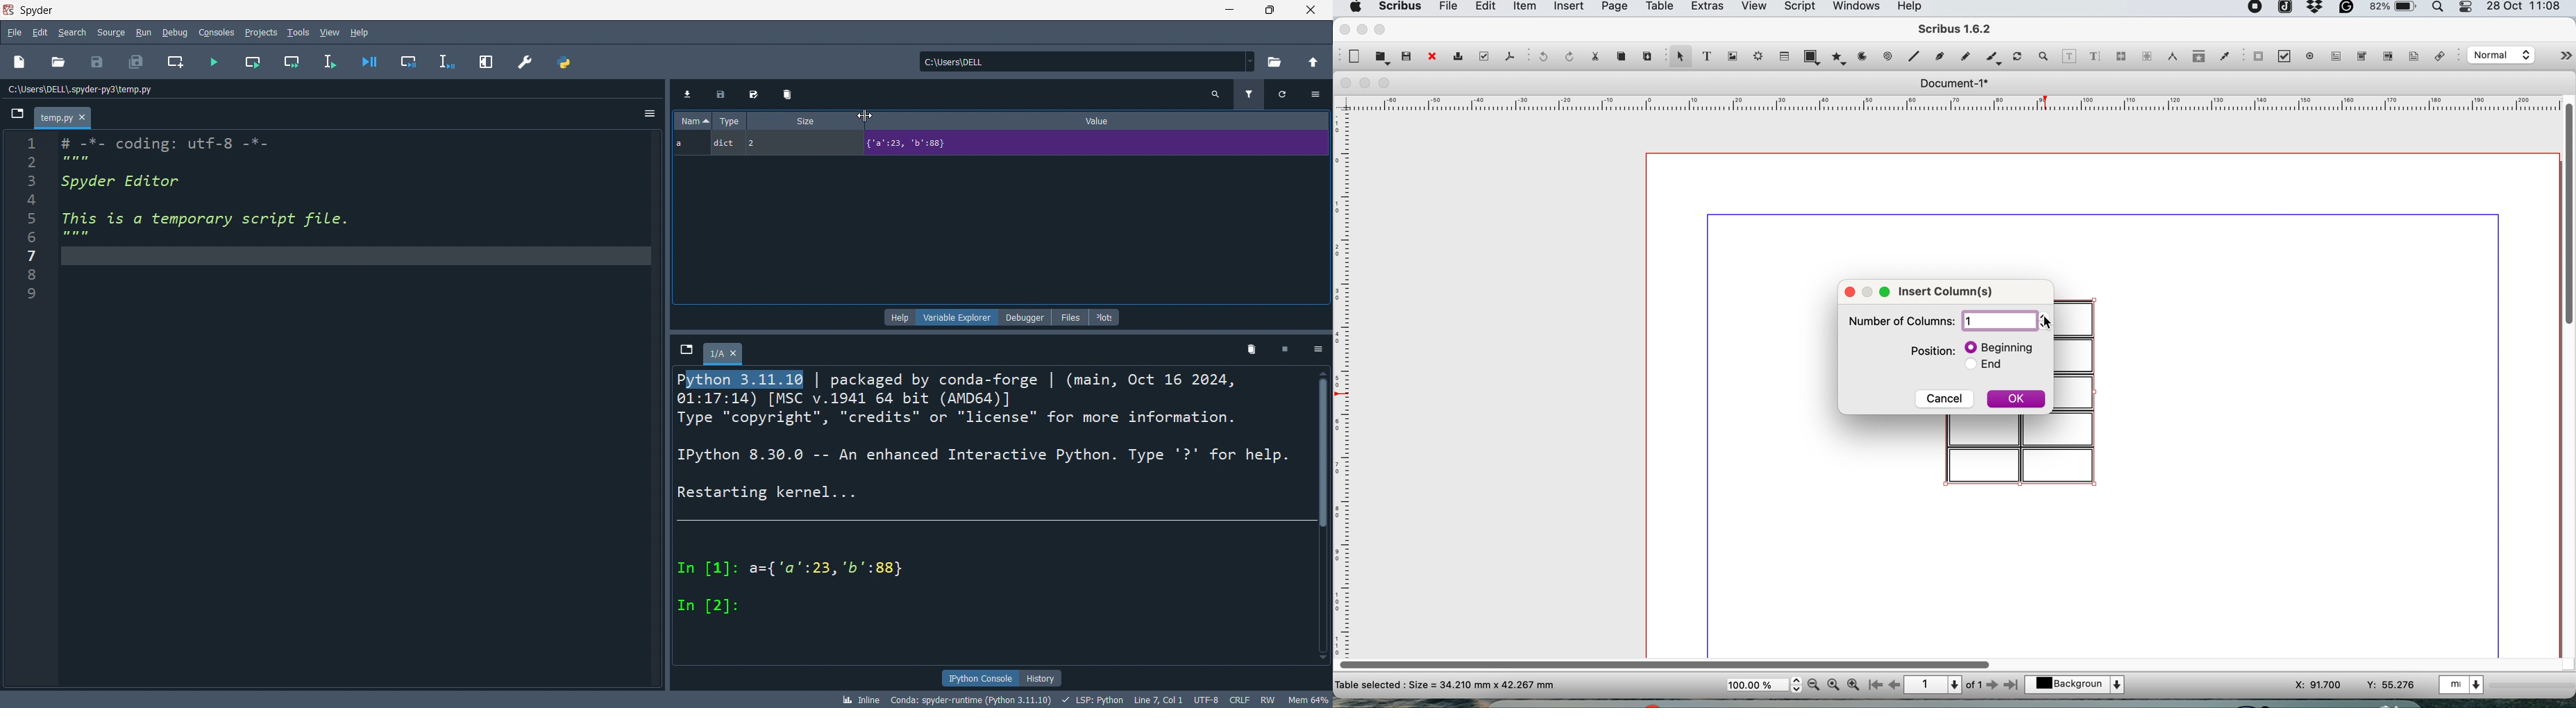  What do you see at coordinates (2094, 57) in the screenshot?
I see `edit text with story mode` at bounding box center [2094, 57].